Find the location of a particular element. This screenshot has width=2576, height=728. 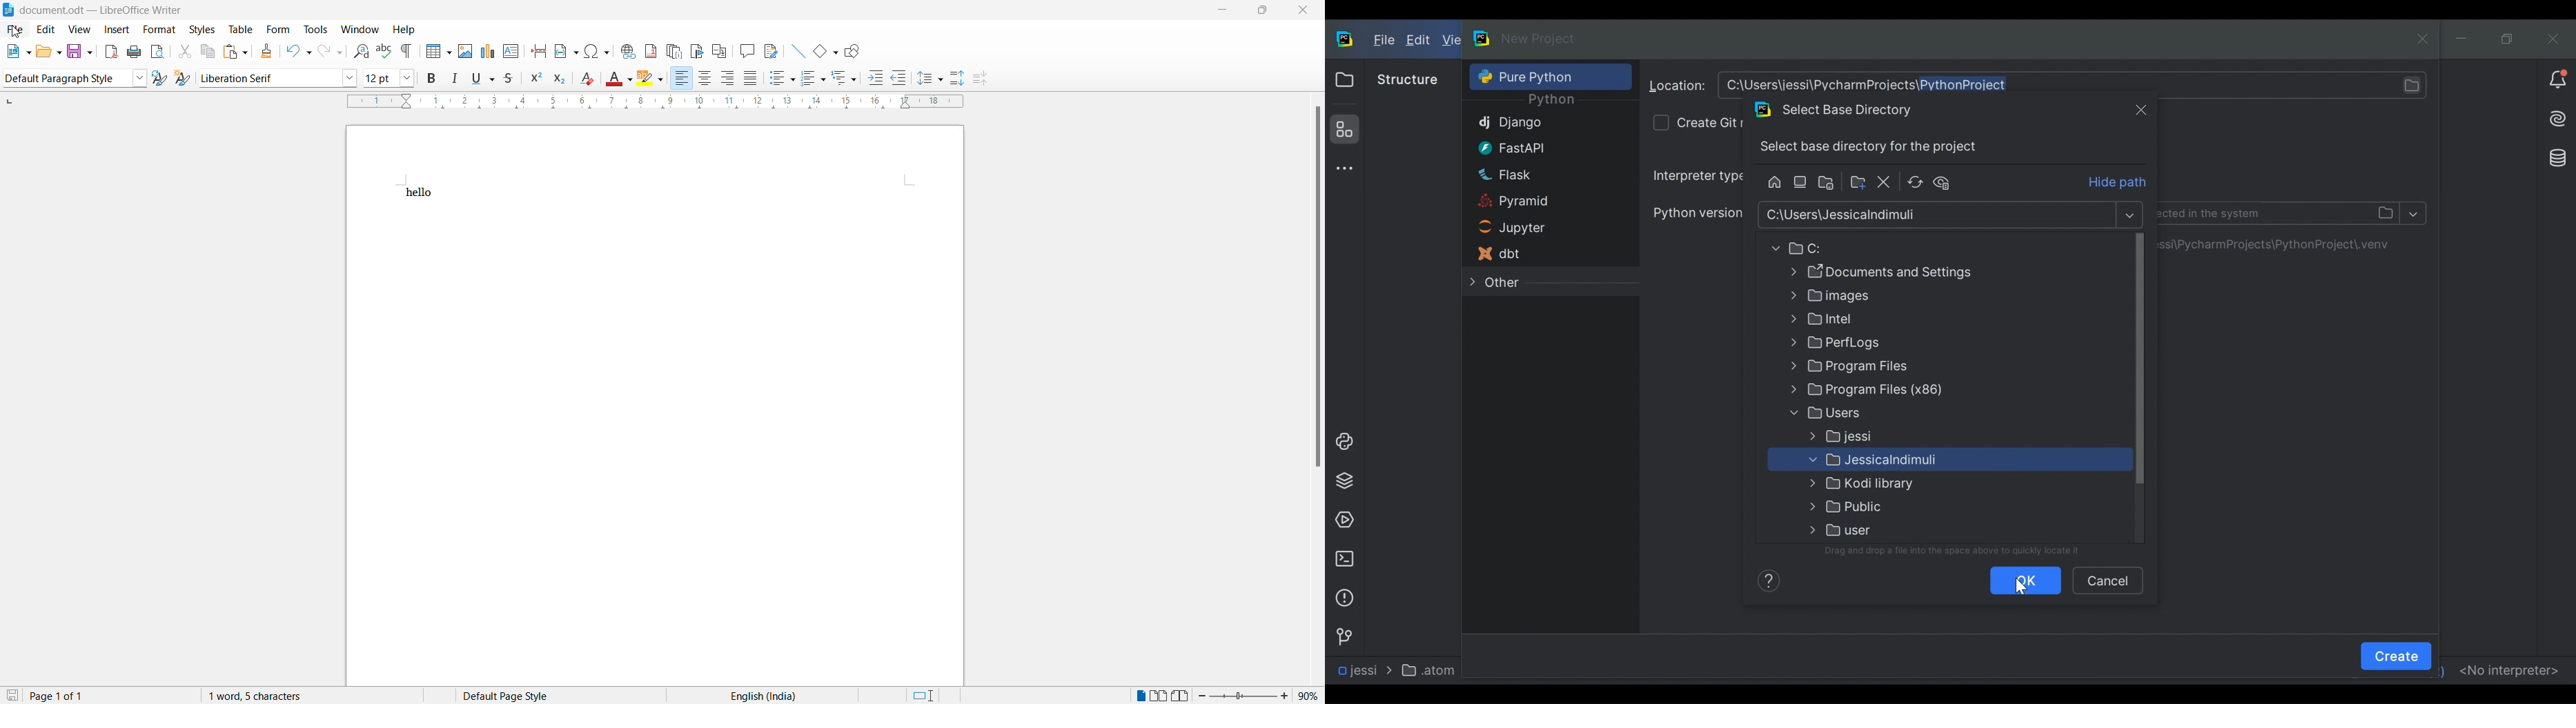

Delete is located at coordinates (1885, 183).